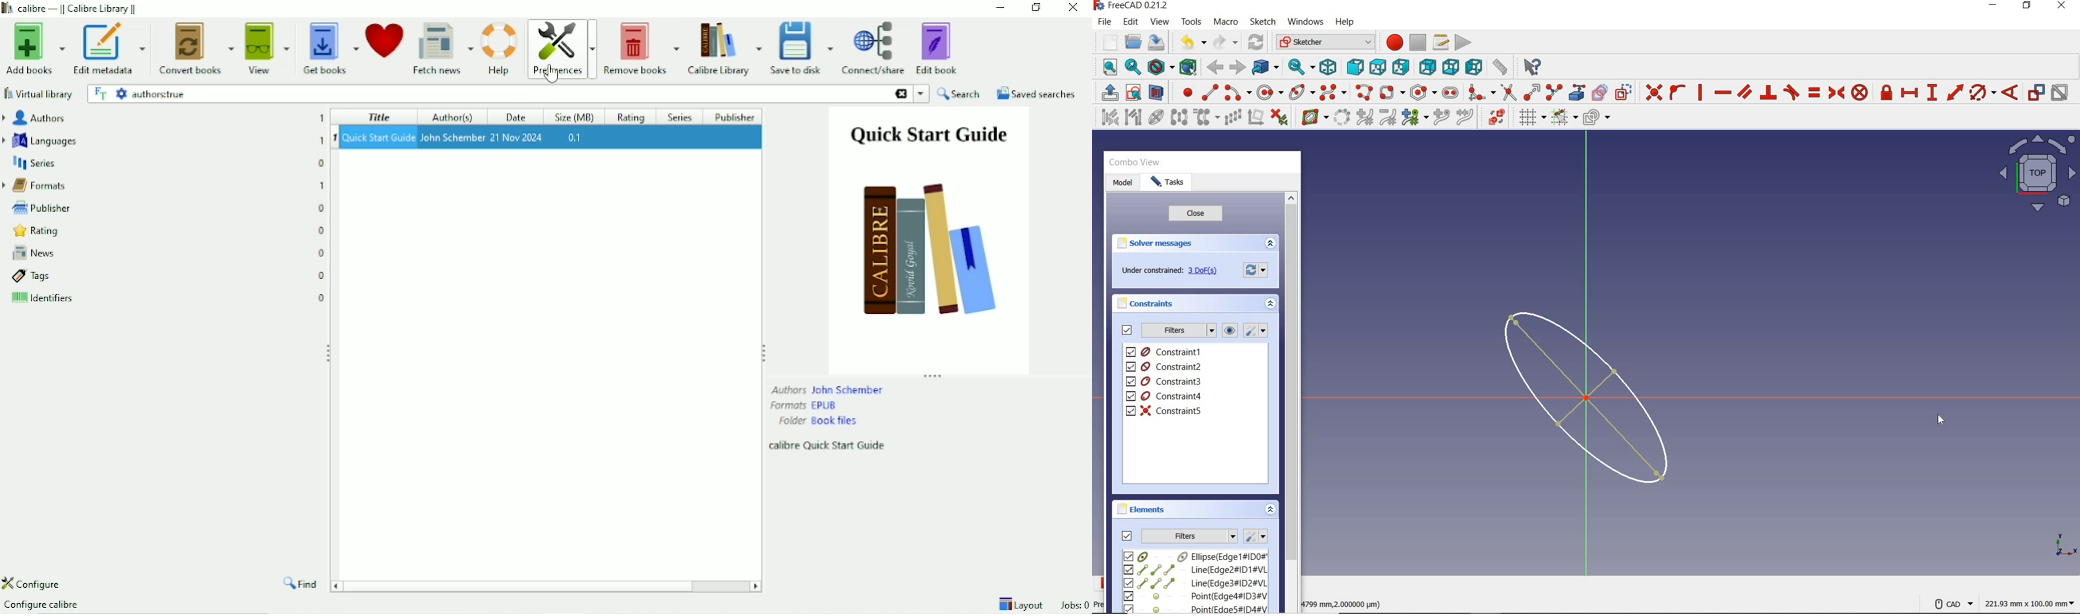  I want to click on Edit metadata, so click(110, 51).